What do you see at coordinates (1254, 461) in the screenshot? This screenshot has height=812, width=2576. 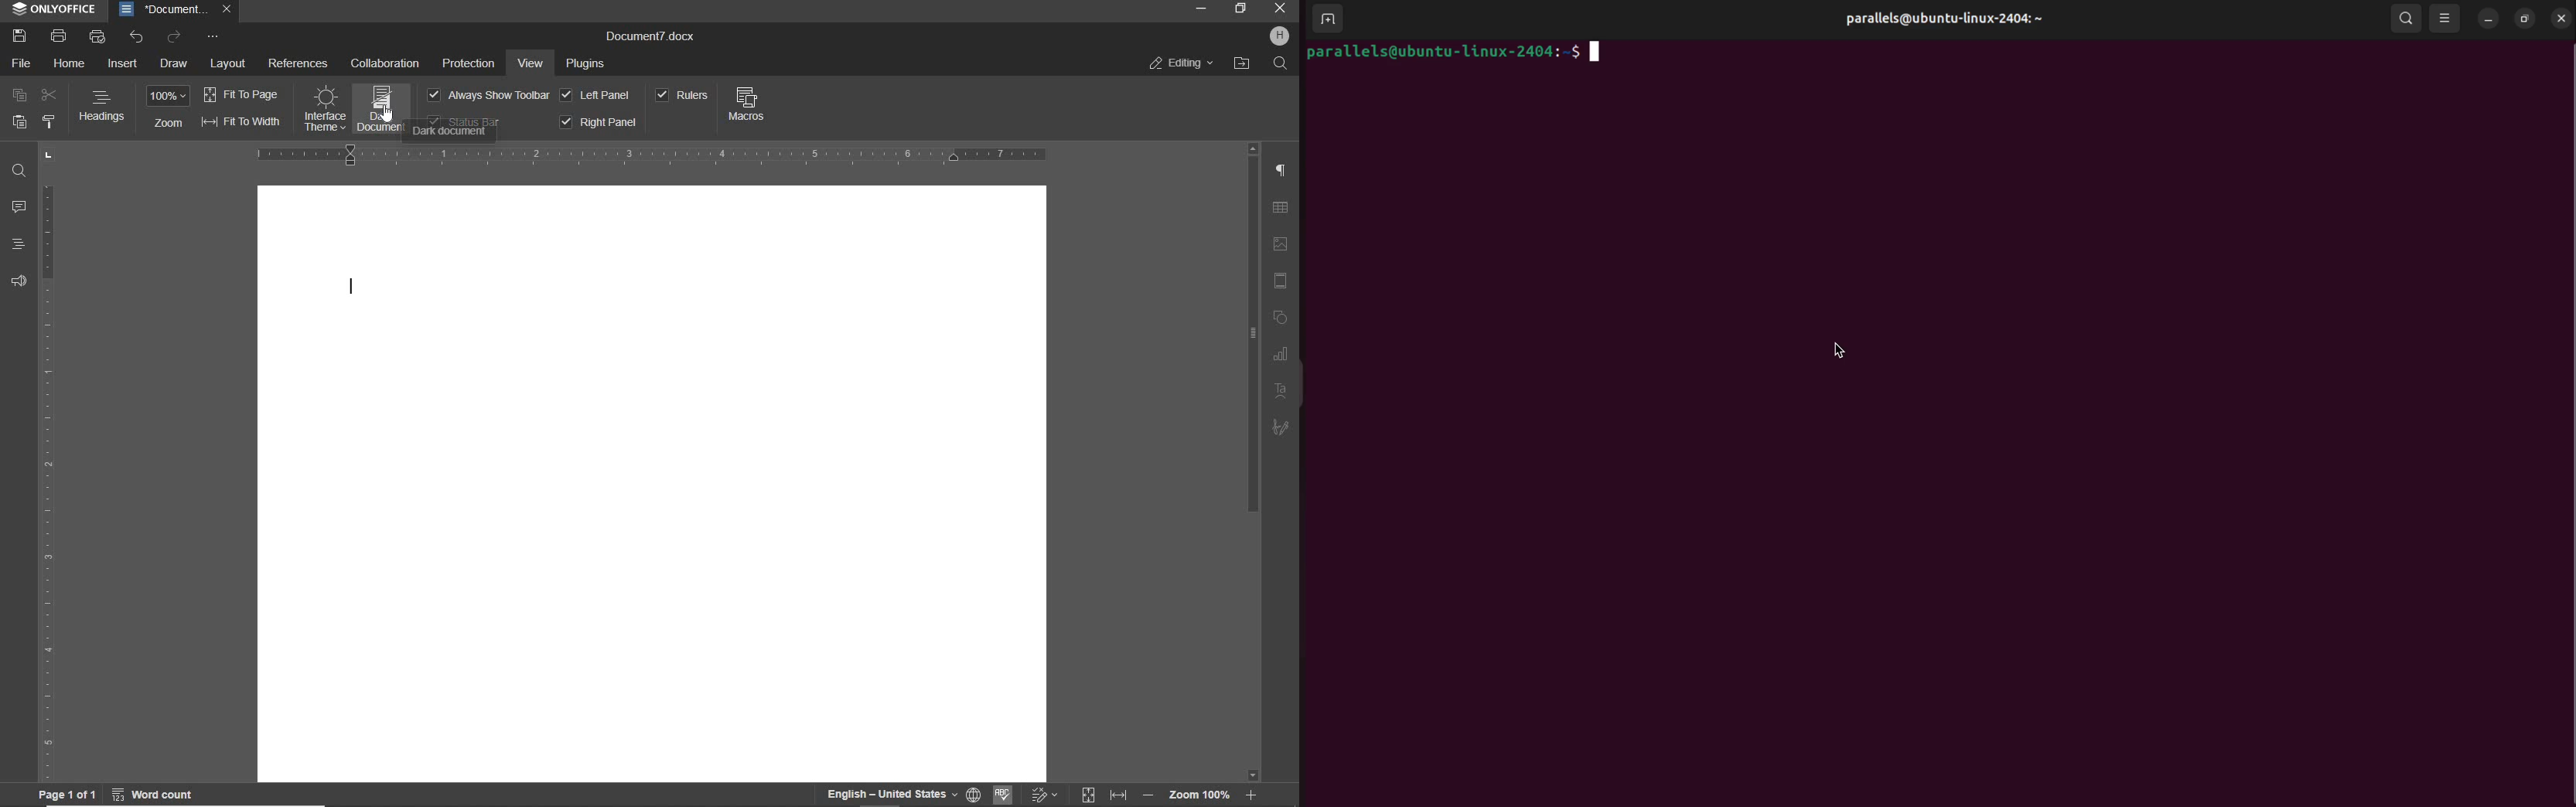 I see `SCROLLBAR` at bounding box center [1254, 461].